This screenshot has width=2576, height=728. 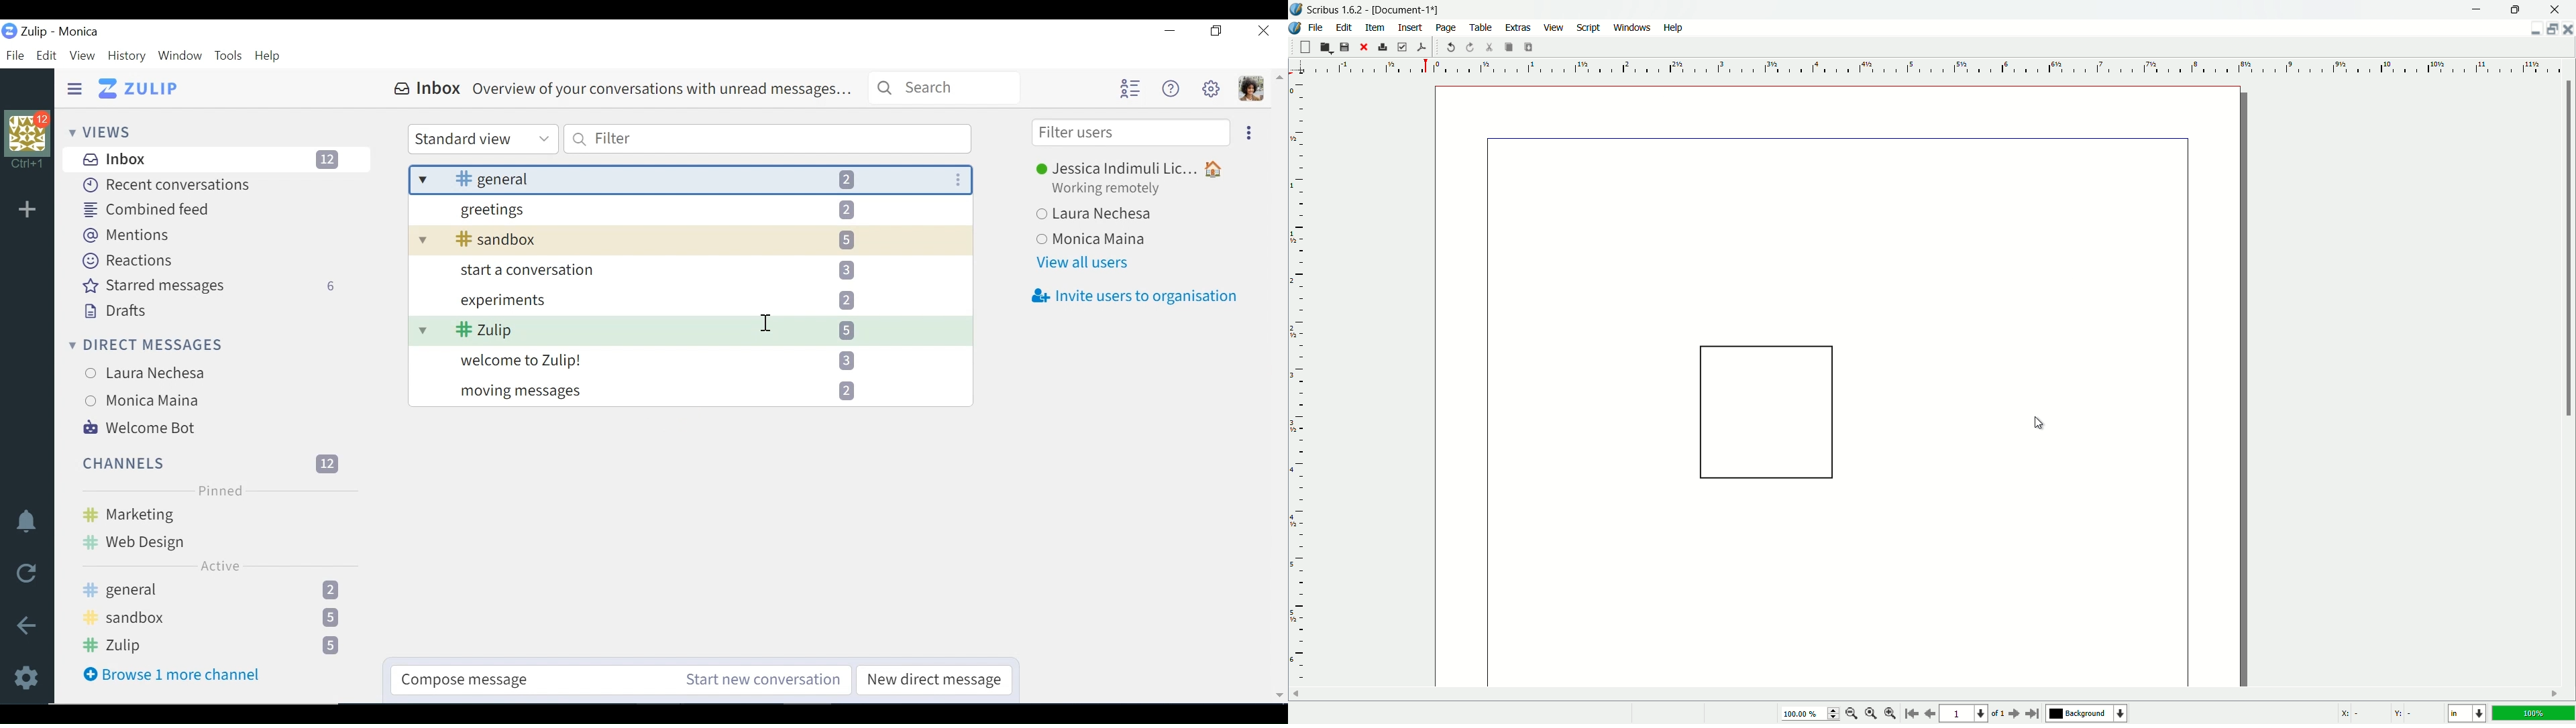 What do you see at coordinates (1411, 28) in the screenshot?
I see `insert menu` at bounding box center [1411, 28].